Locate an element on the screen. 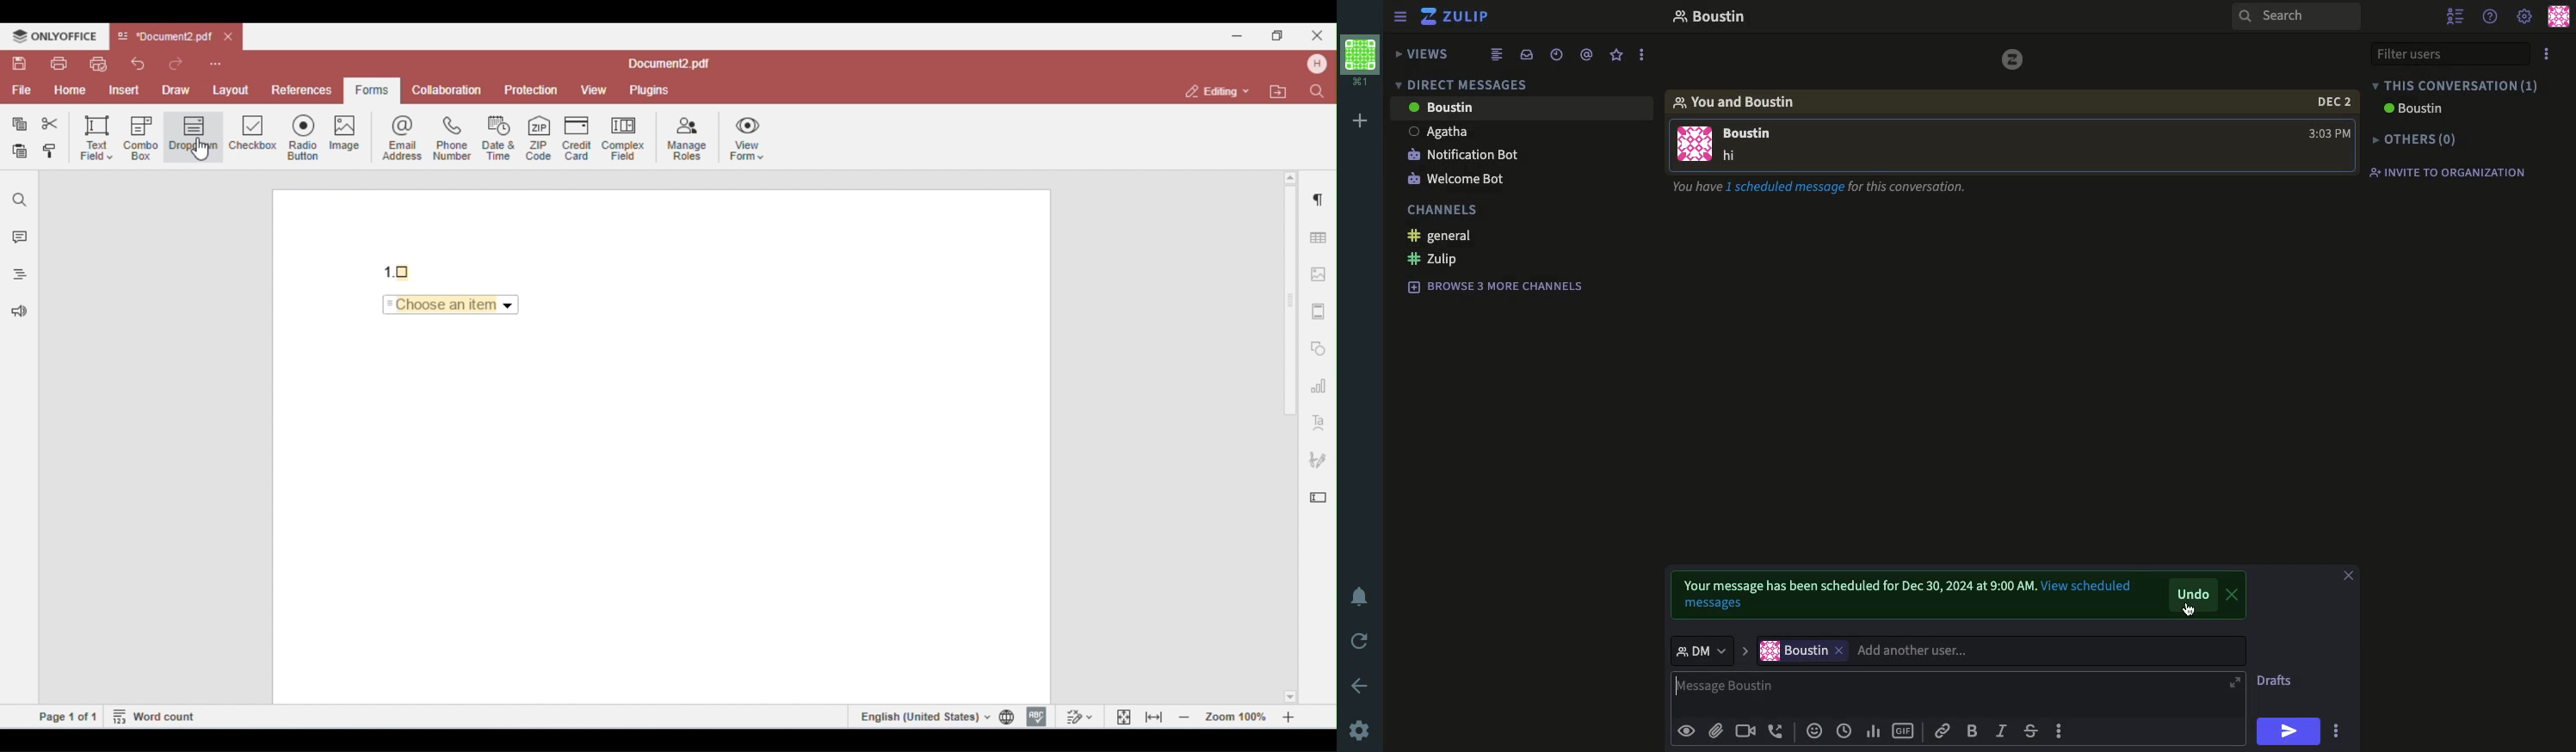  zulip is located at coordinates (2016, 63).